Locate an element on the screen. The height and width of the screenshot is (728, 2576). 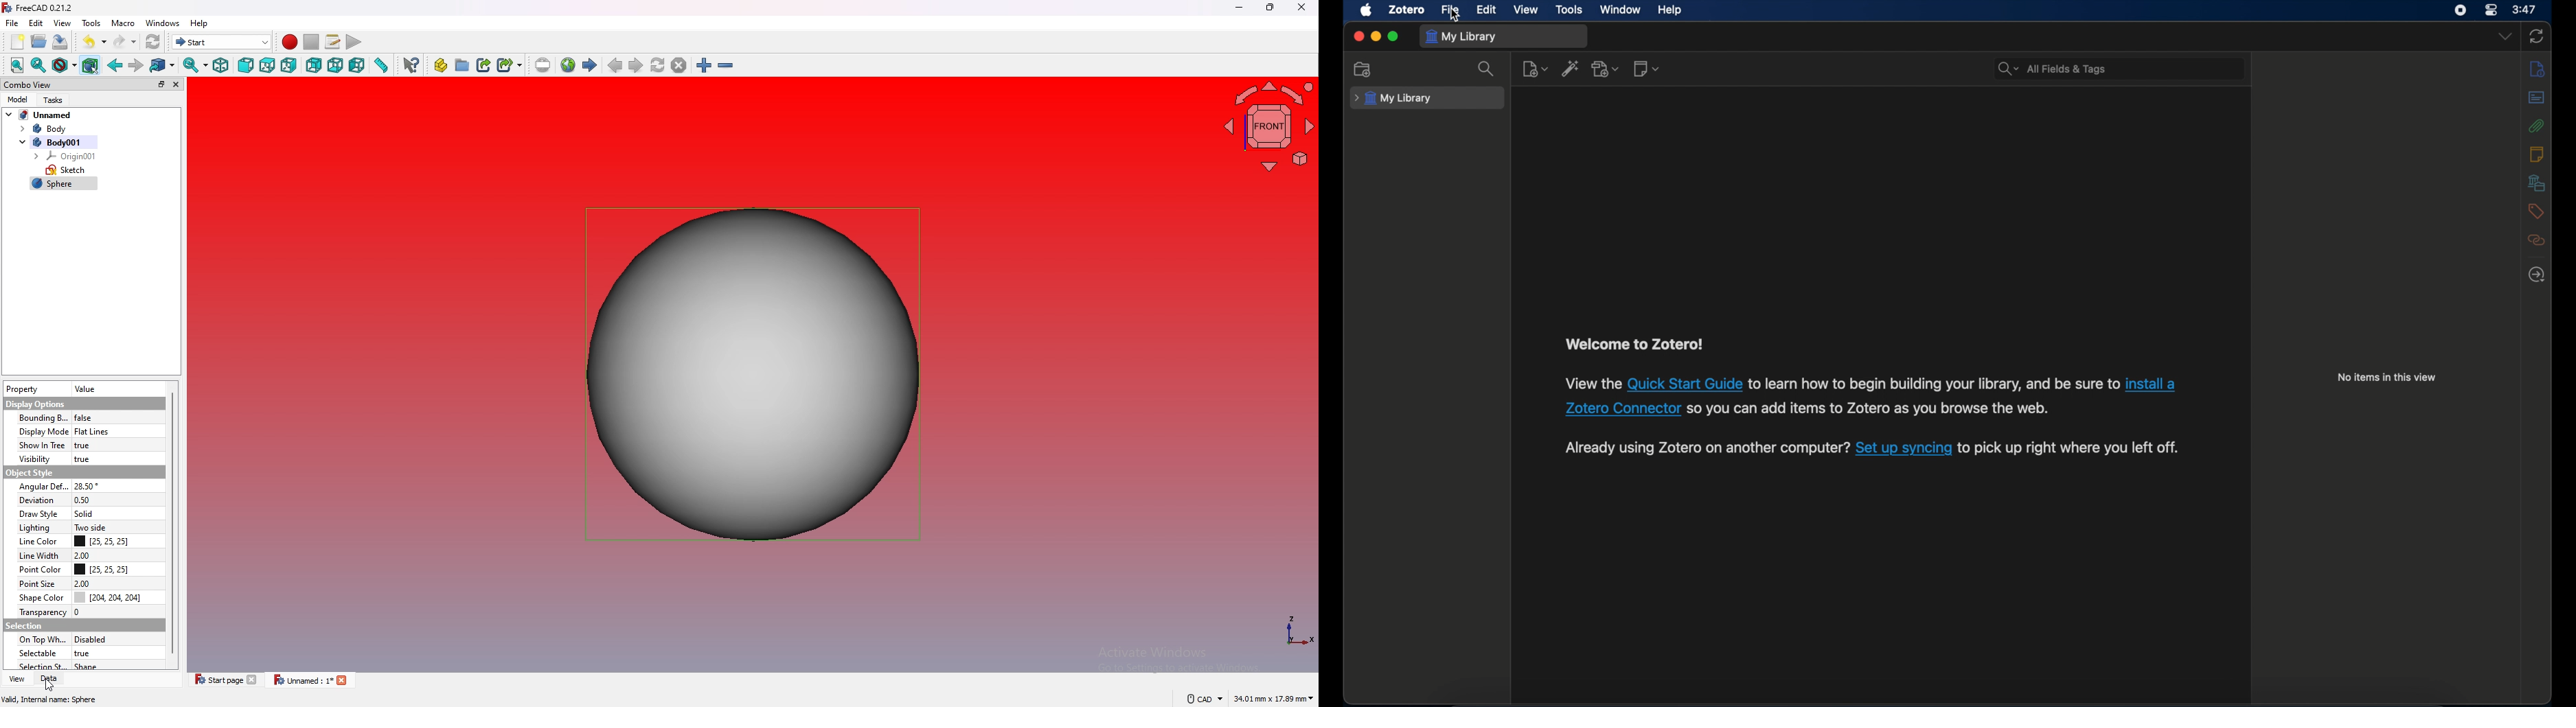
fit selection is located at coordinates (38, 66).